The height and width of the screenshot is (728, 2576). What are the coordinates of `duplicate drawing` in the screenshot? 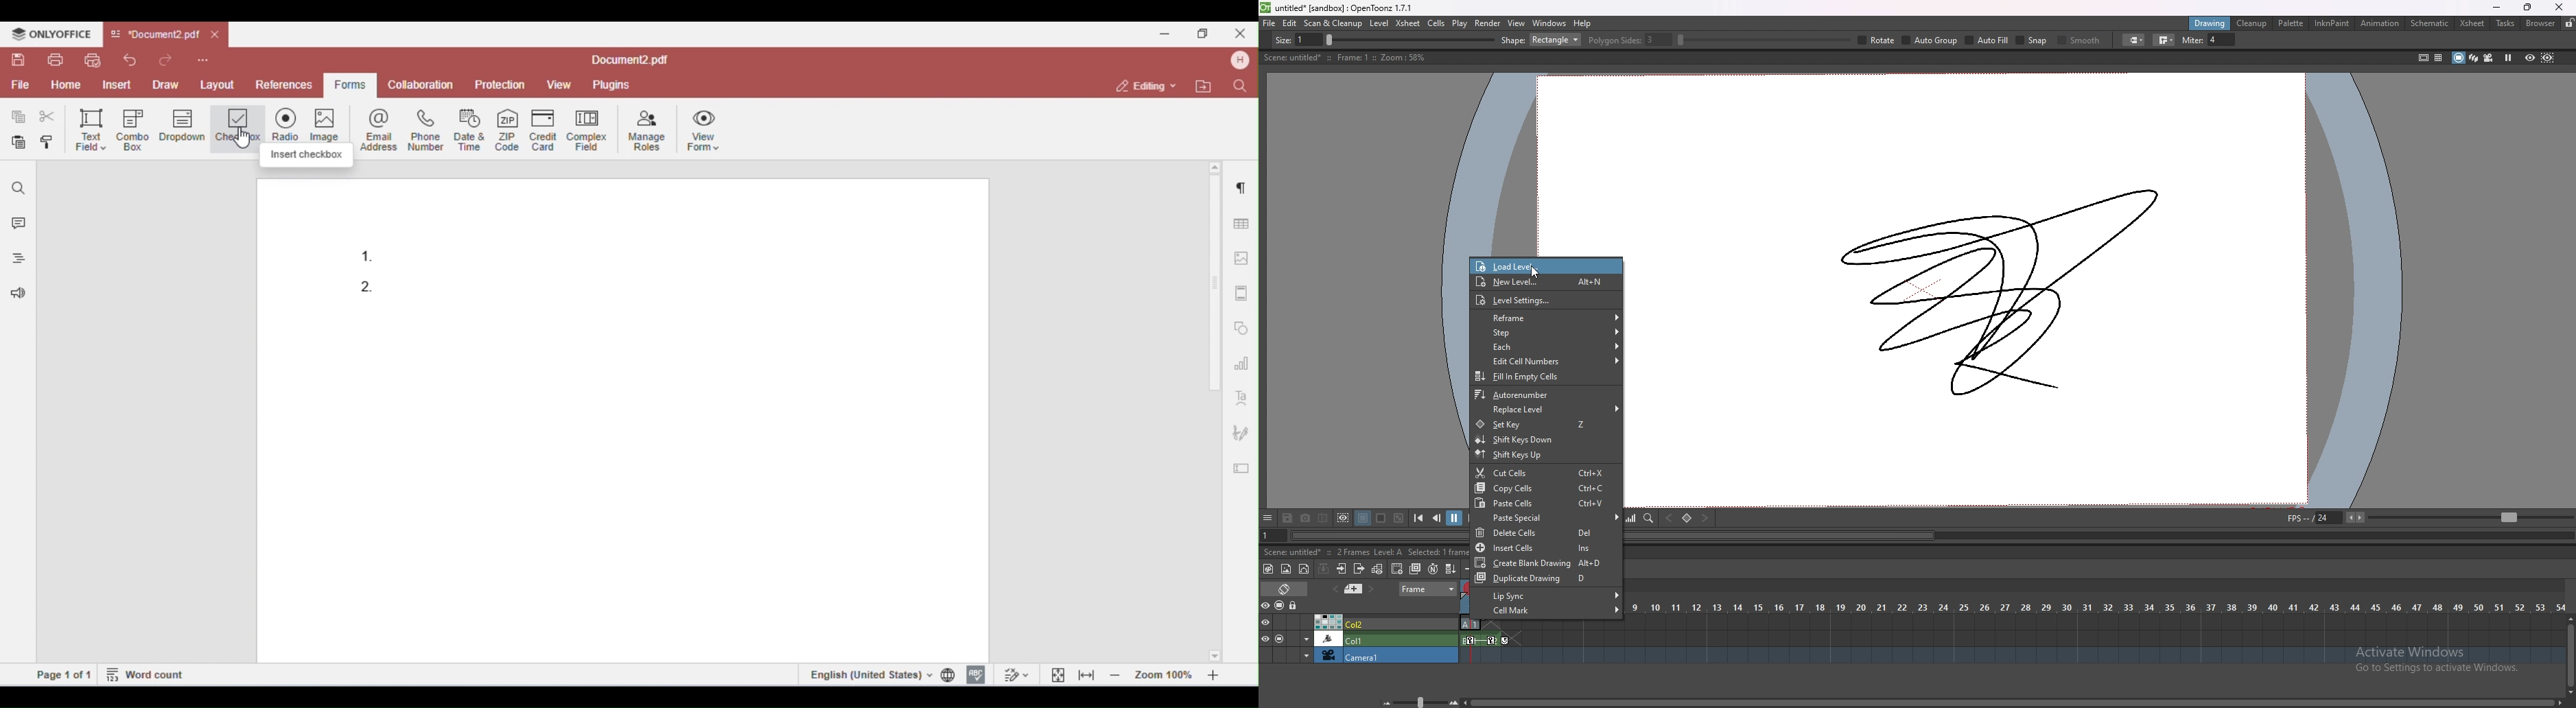 It's located at (1548, 578).